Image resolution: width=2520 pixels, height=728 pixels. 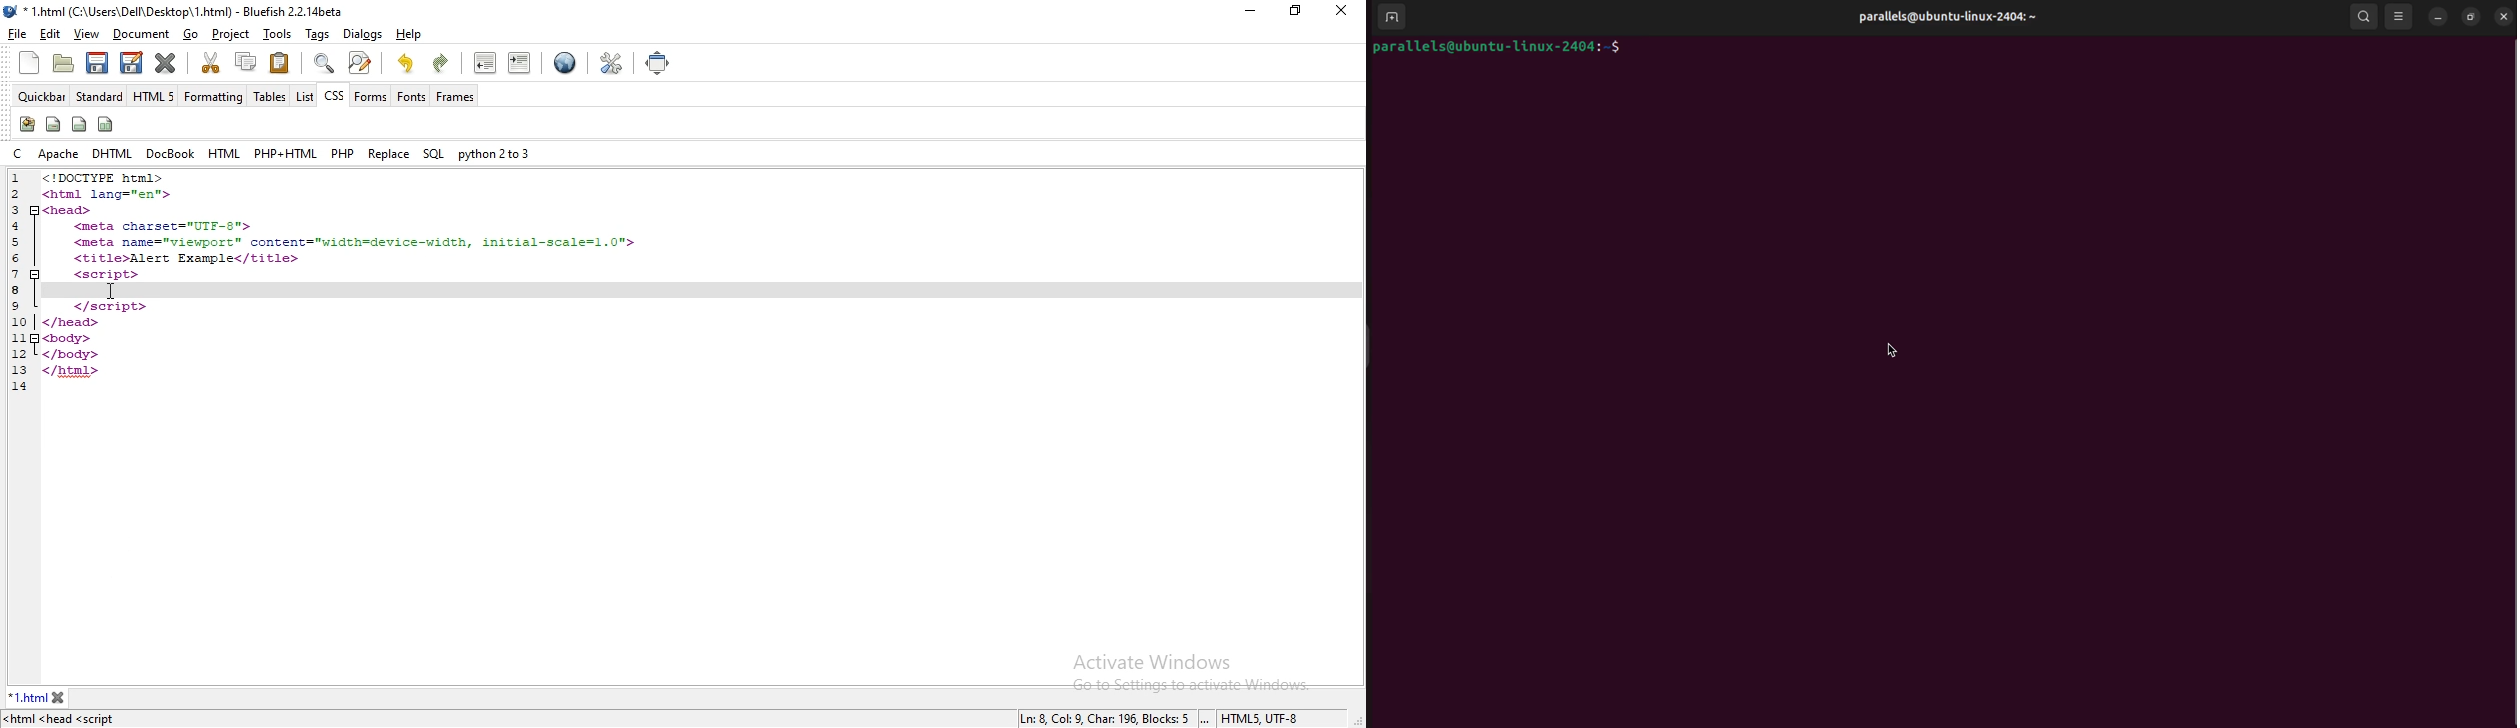 What do you see at coordinates (191, 35) in the screenshot?
I see `go` at bounding box center [191, 35].